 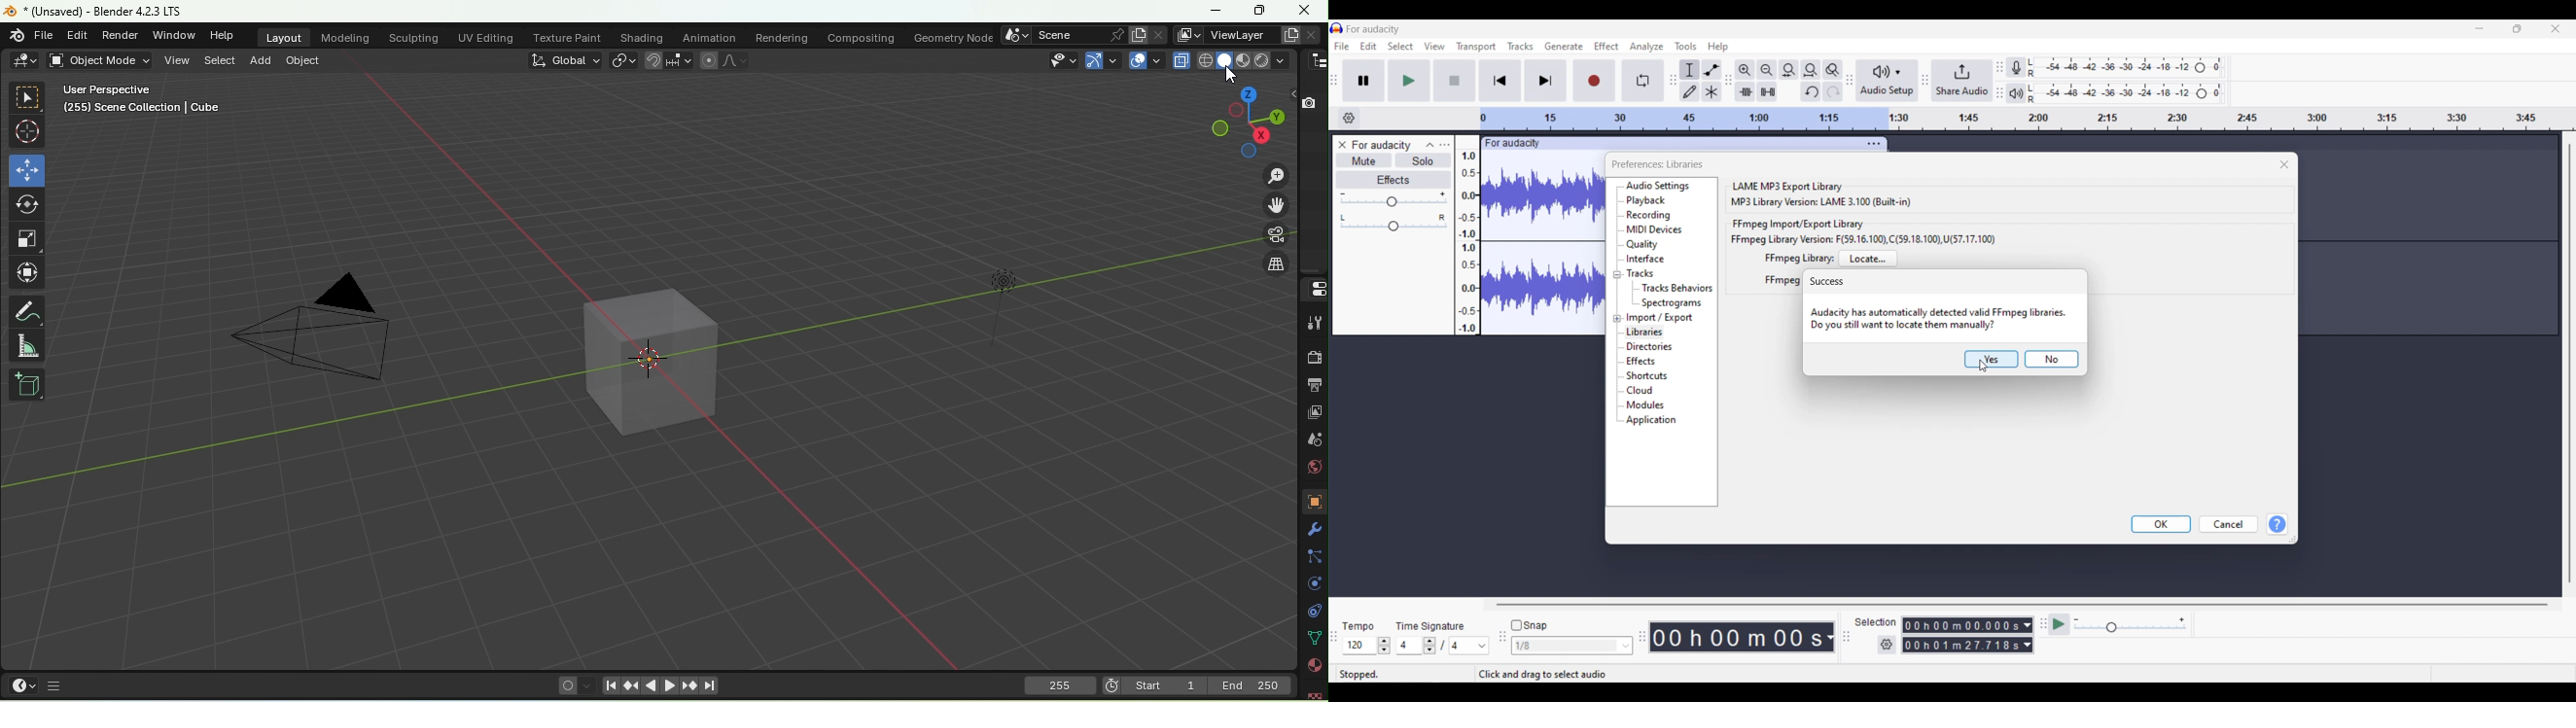 I want to click on Play/Play once, so click(x=1409, y=81).